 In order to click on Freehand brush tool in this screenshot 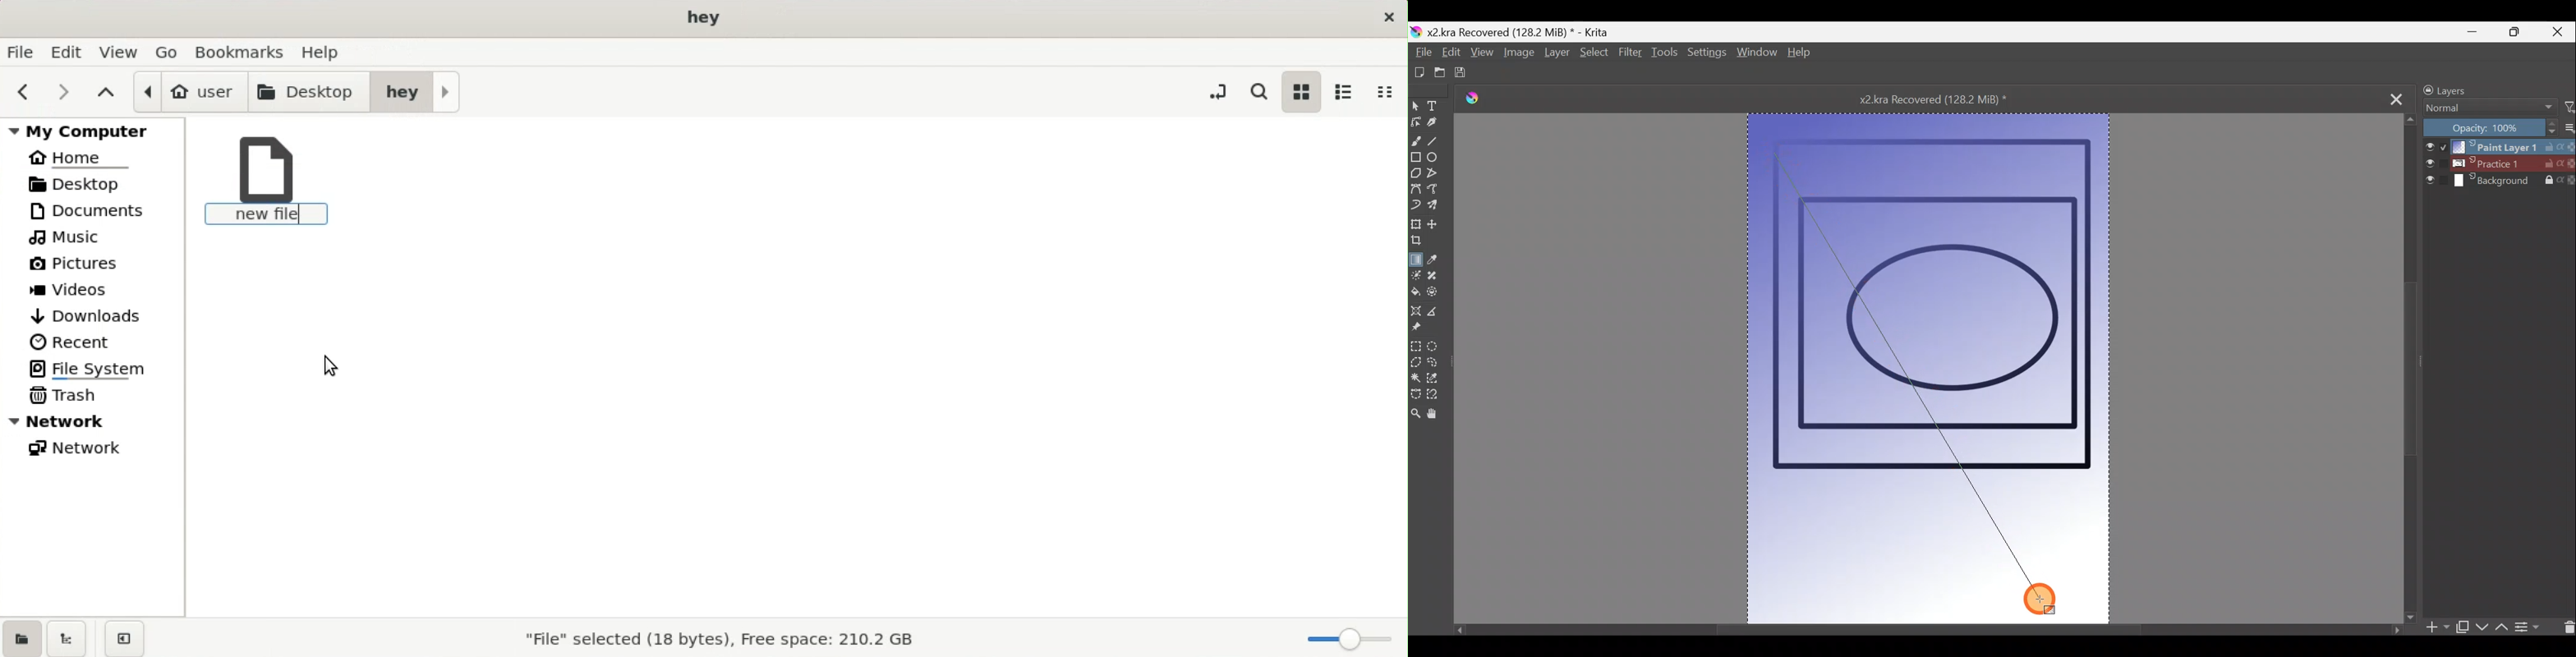, I will do `click(1416, 141)`.